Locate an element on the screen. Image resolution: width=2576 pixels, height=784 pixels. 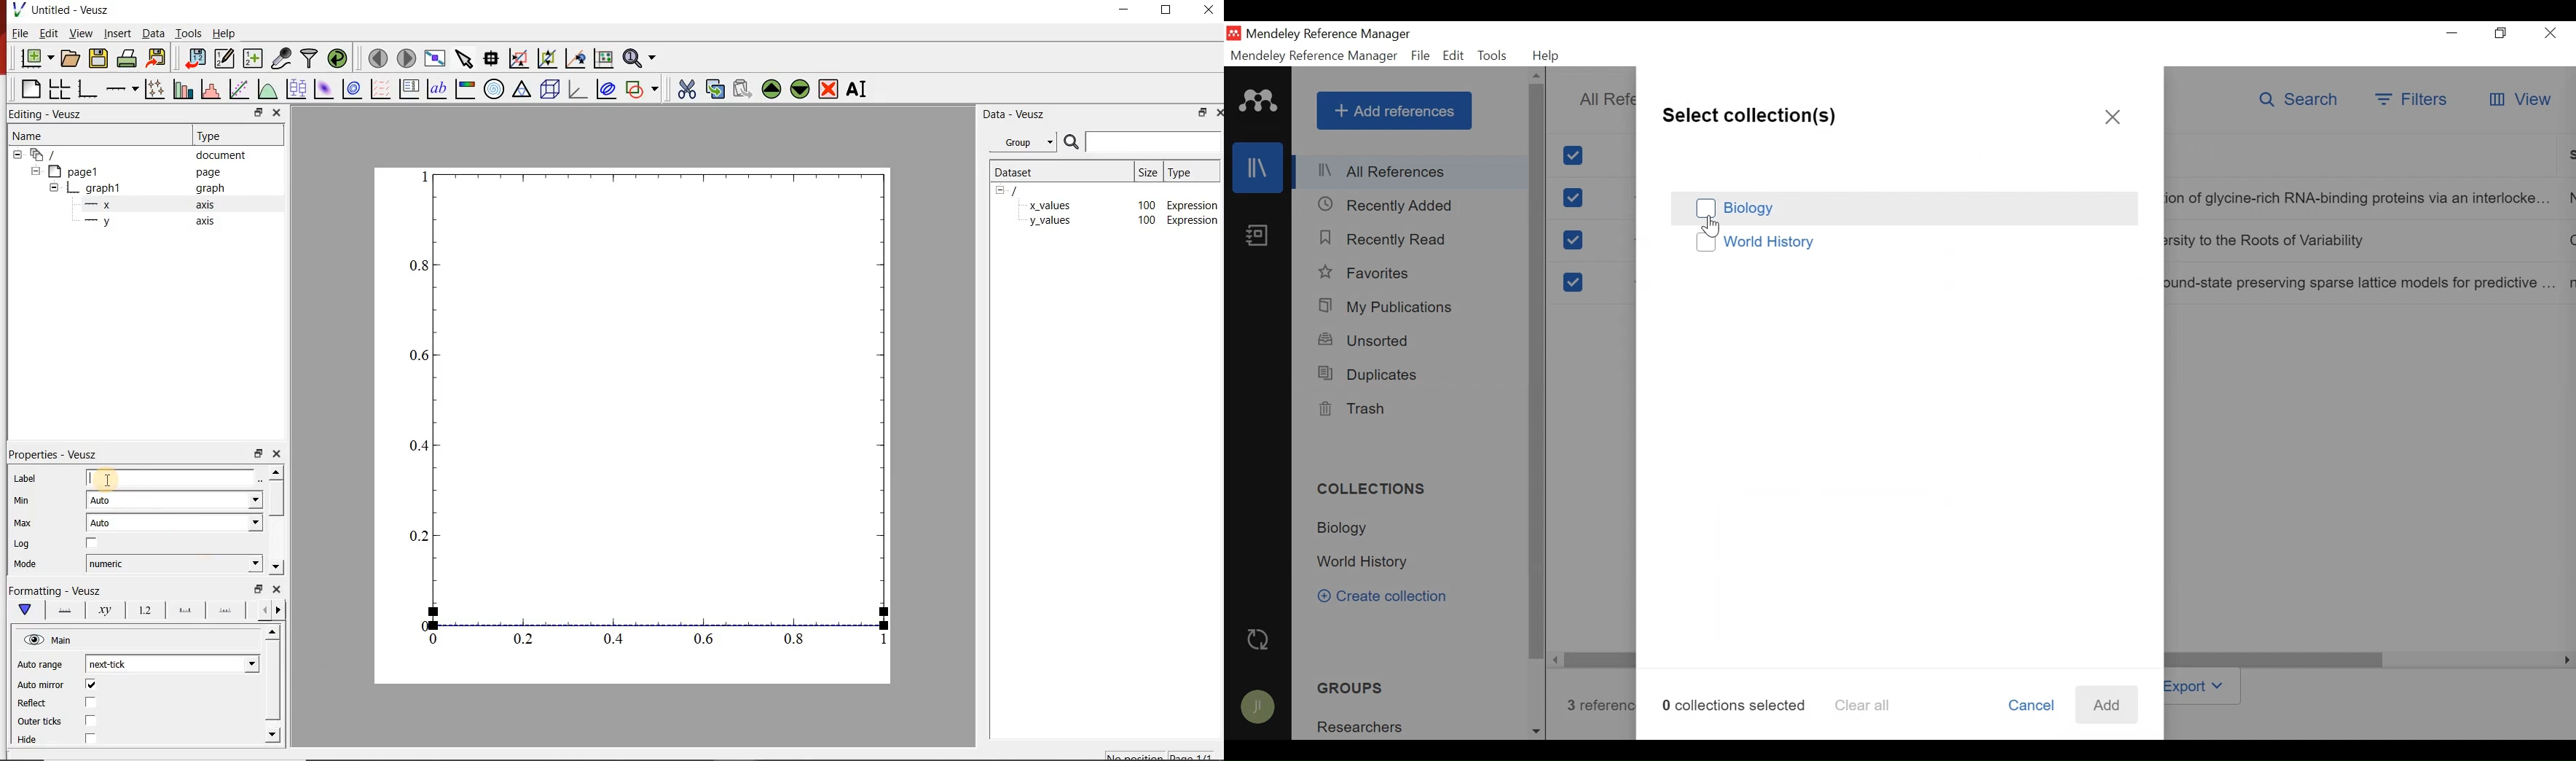
(un)select Collection is located at coordinates (1905, 244).